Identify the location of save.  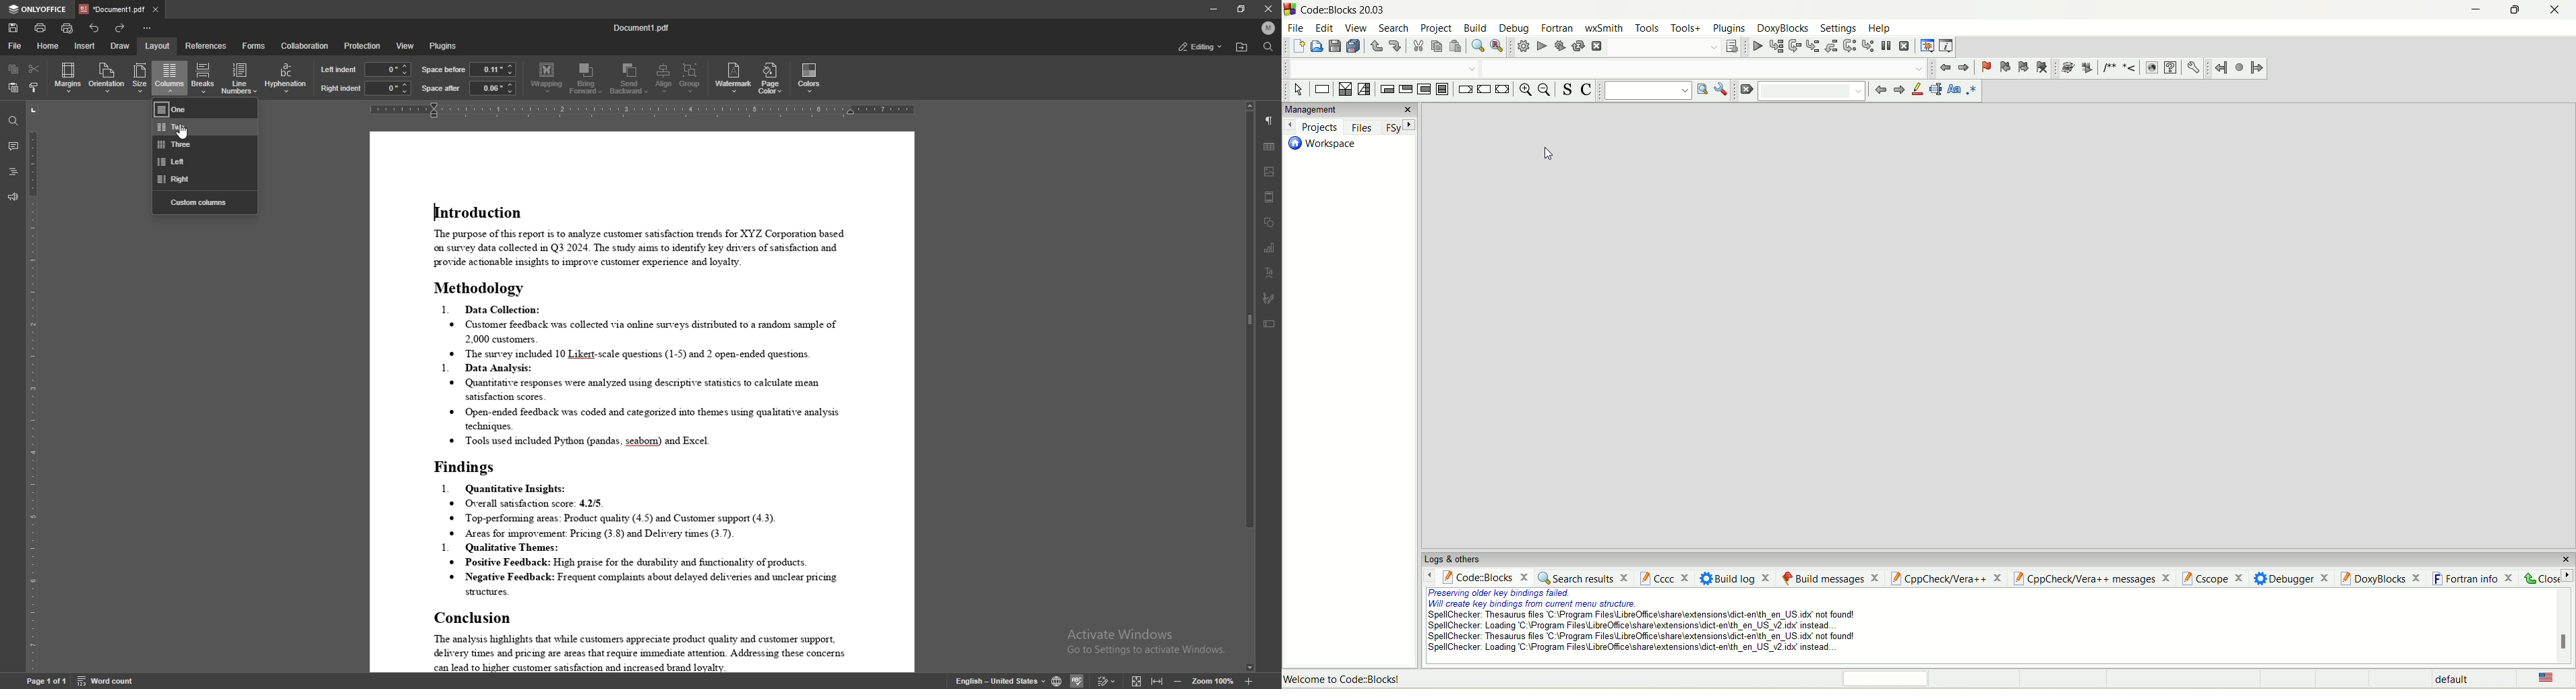
(13, 28).